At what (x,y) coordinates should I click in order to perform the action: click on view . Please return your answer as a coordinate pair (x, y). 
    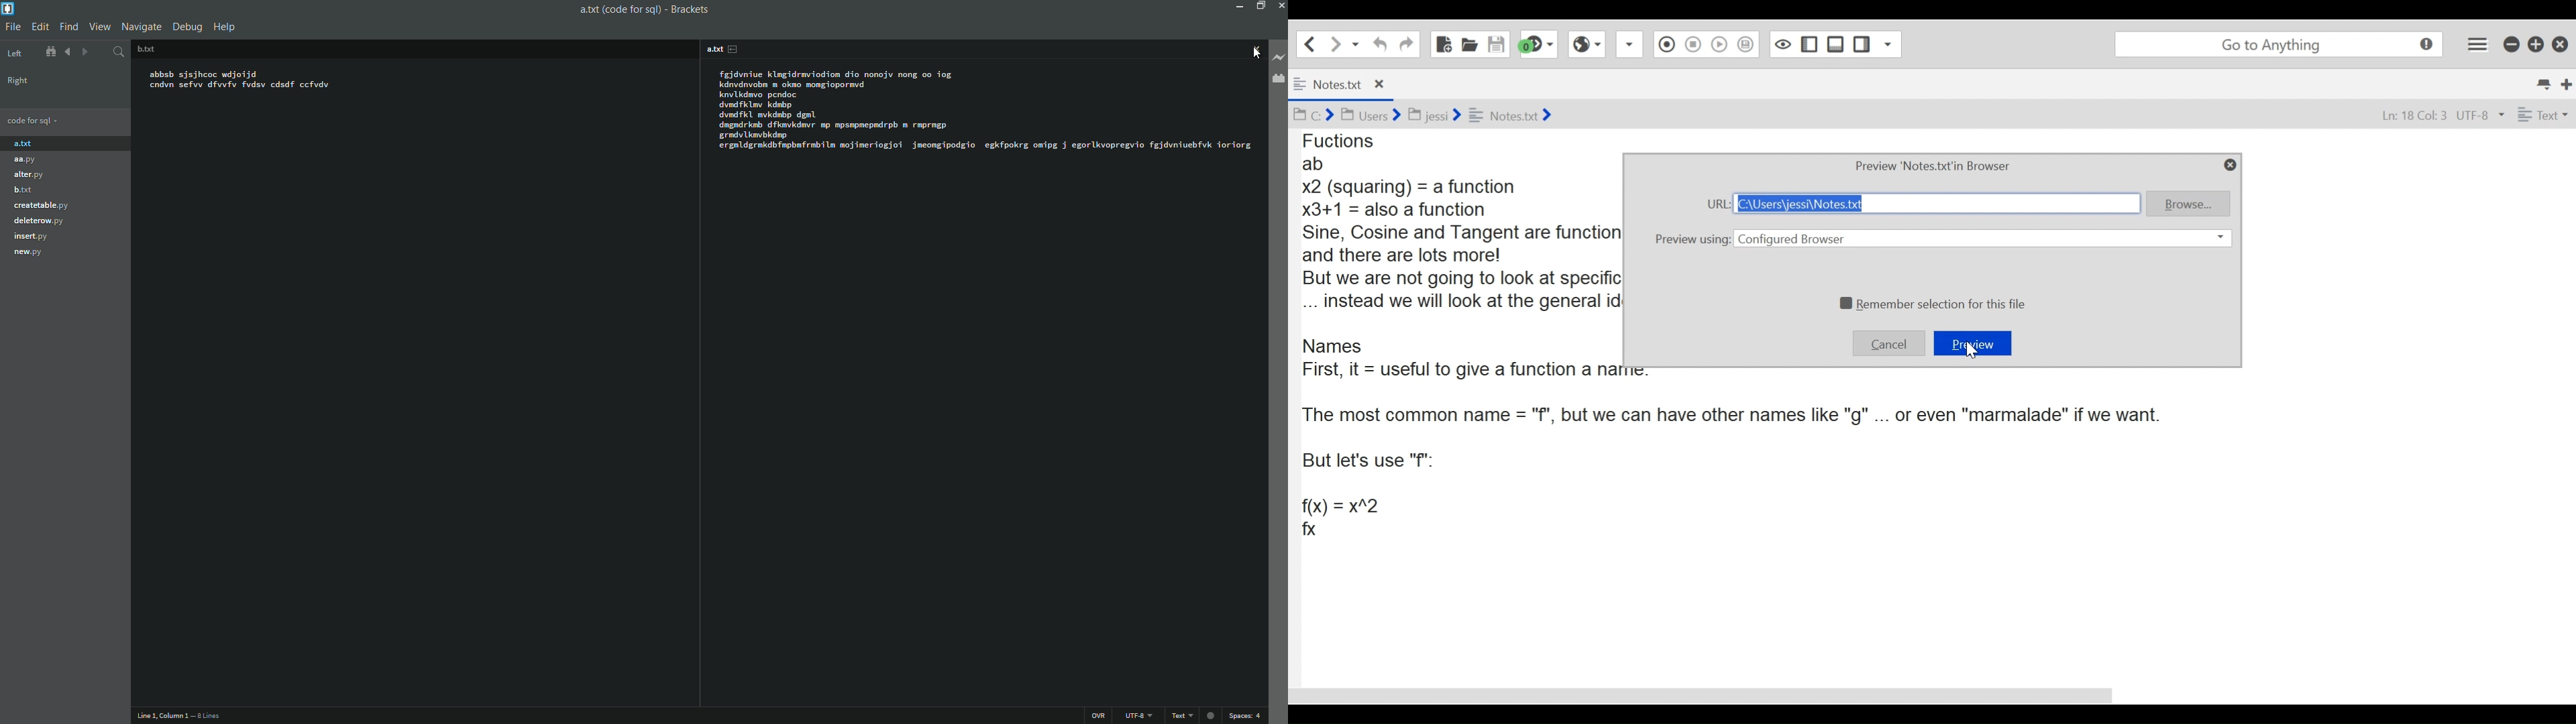
    Looking at the image, I should click on (99, 27).